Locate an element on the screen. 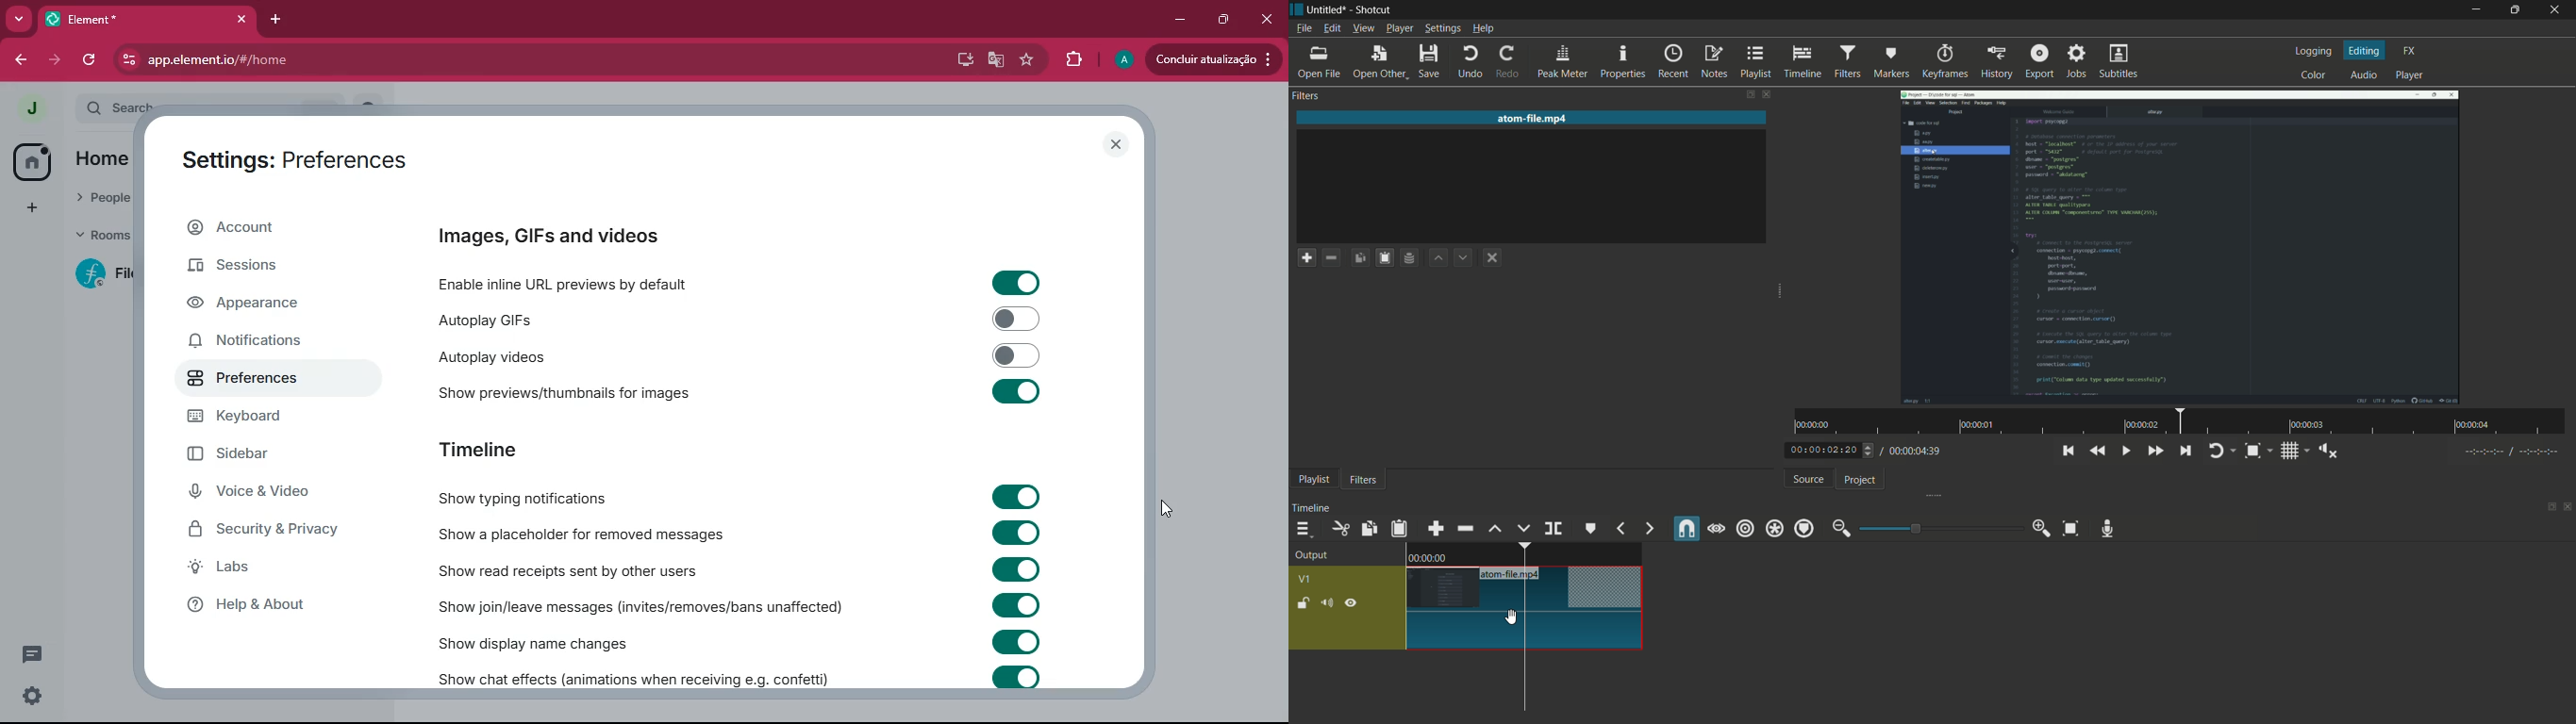 This screenshot has height=728, width=2576. timeline is located at coordinates (1312, 509).